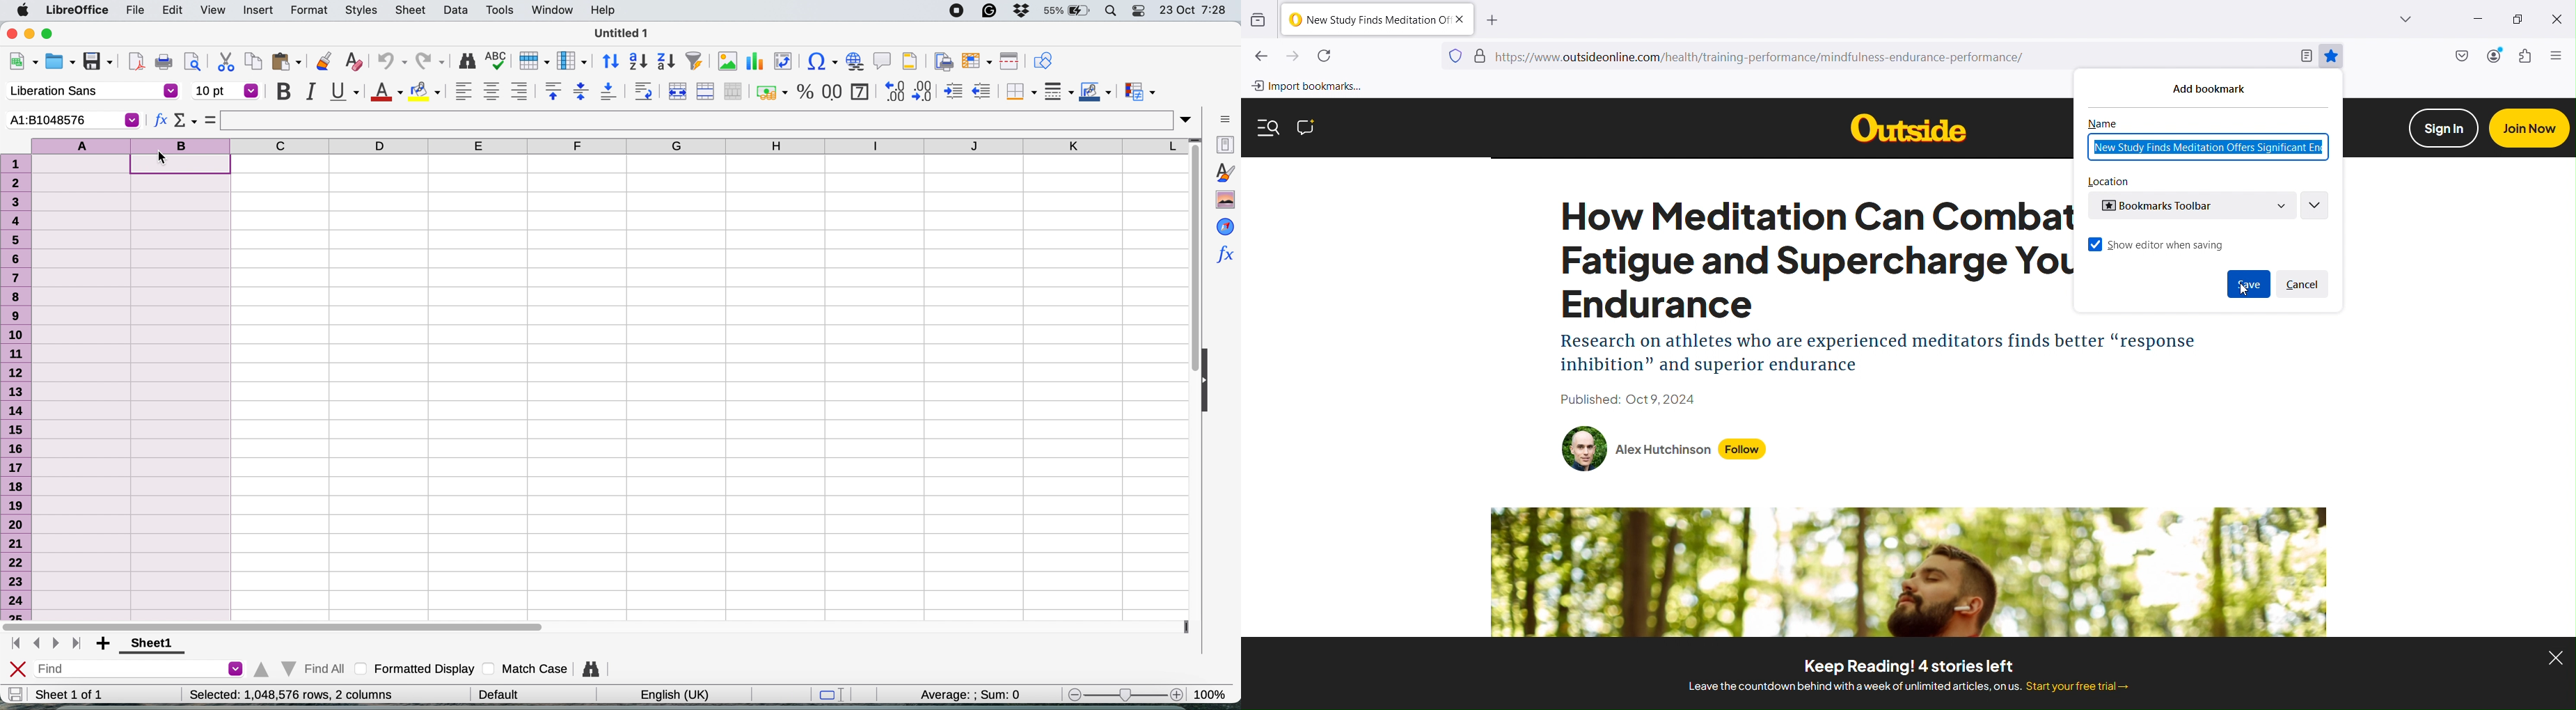 This screenshot has width=2576, height=728. I want to click on align center, so click(491, 91).